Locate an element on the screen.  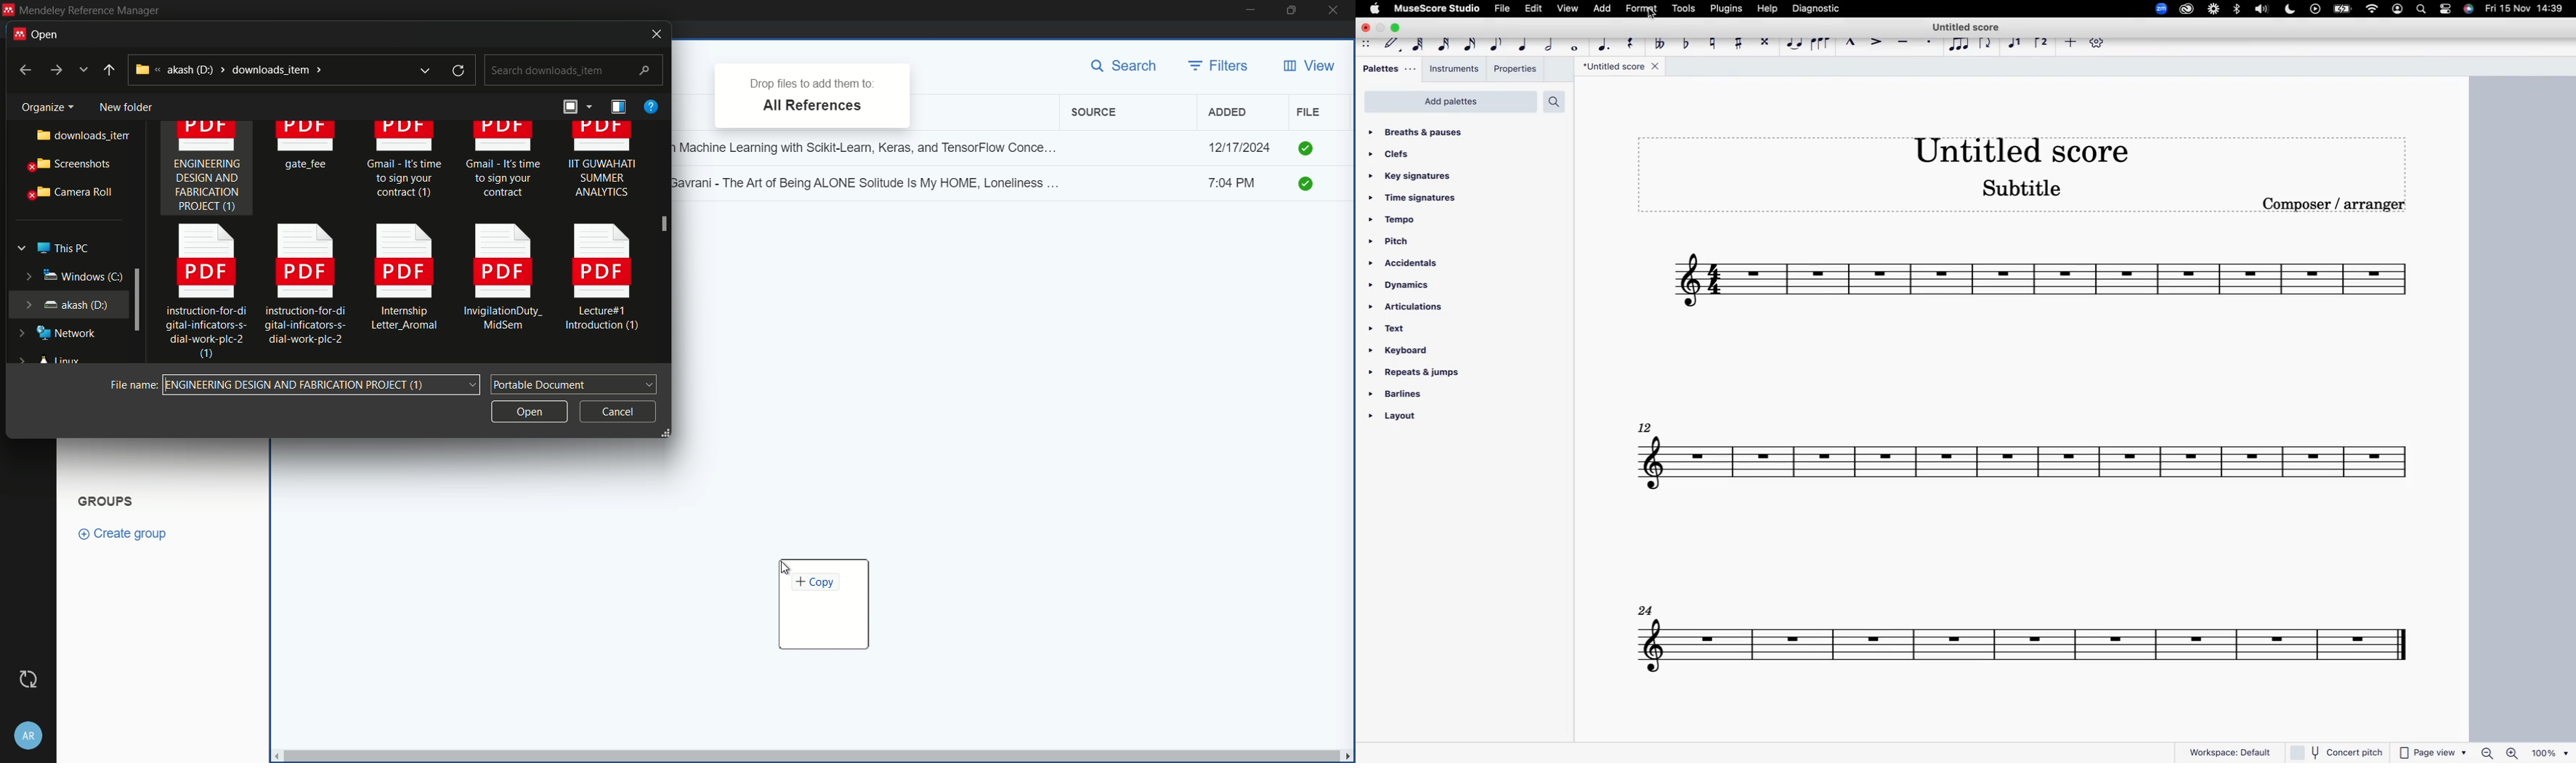
Lecture#1
Introduction (1) is located at coordinates (605, 281).